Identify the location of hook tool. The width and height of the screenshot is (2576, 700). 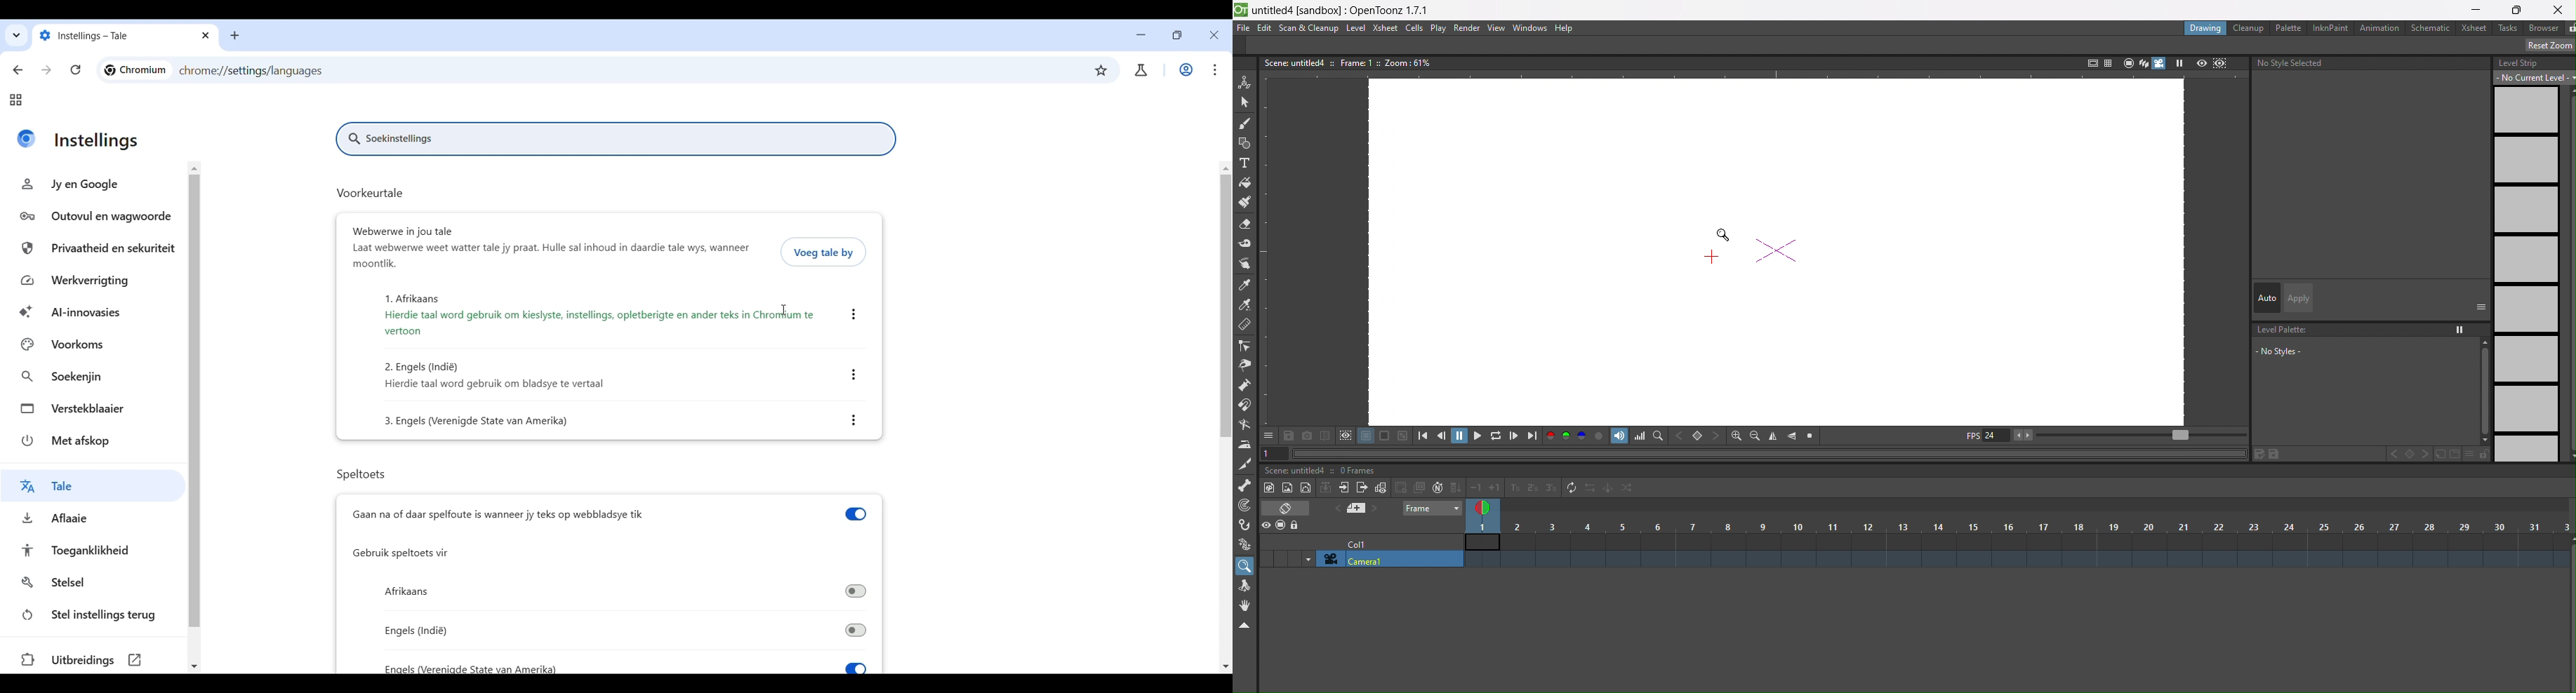
(1245, 525).